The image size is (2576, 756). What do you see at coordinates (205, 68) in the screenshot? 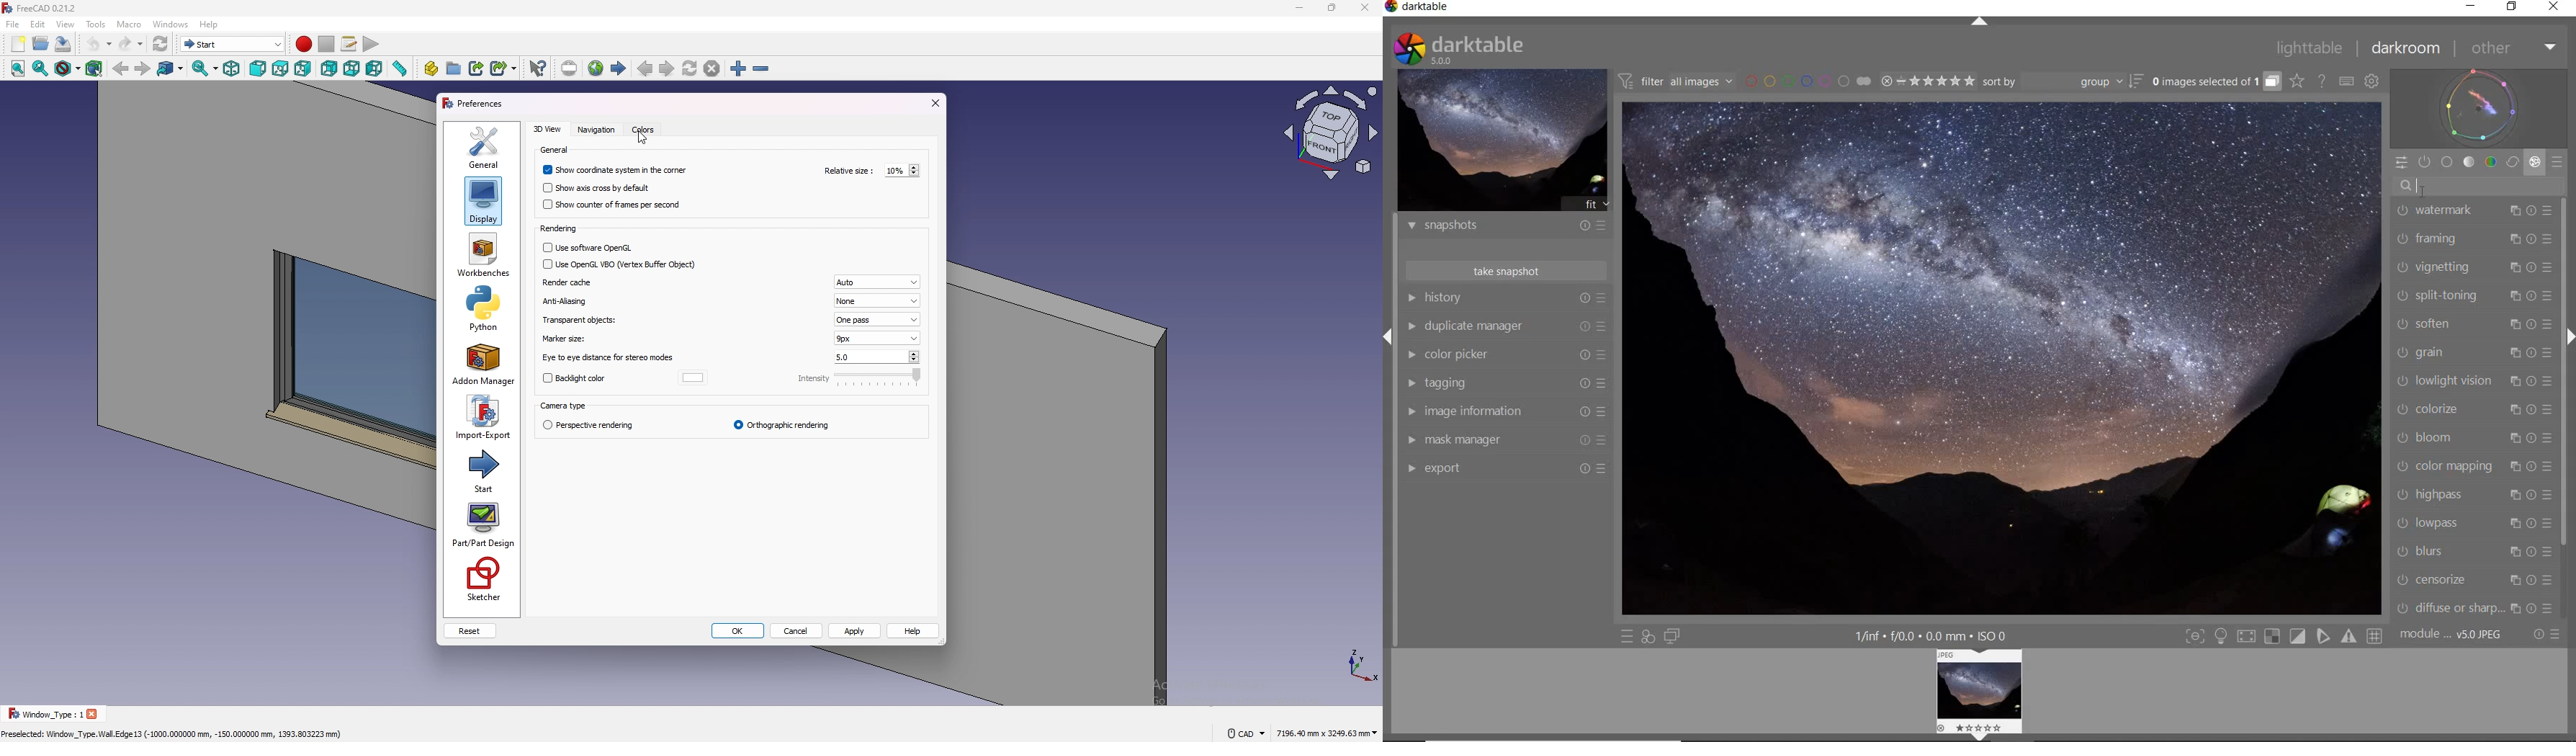
I see `sync view` at bounding box center [205, 68].